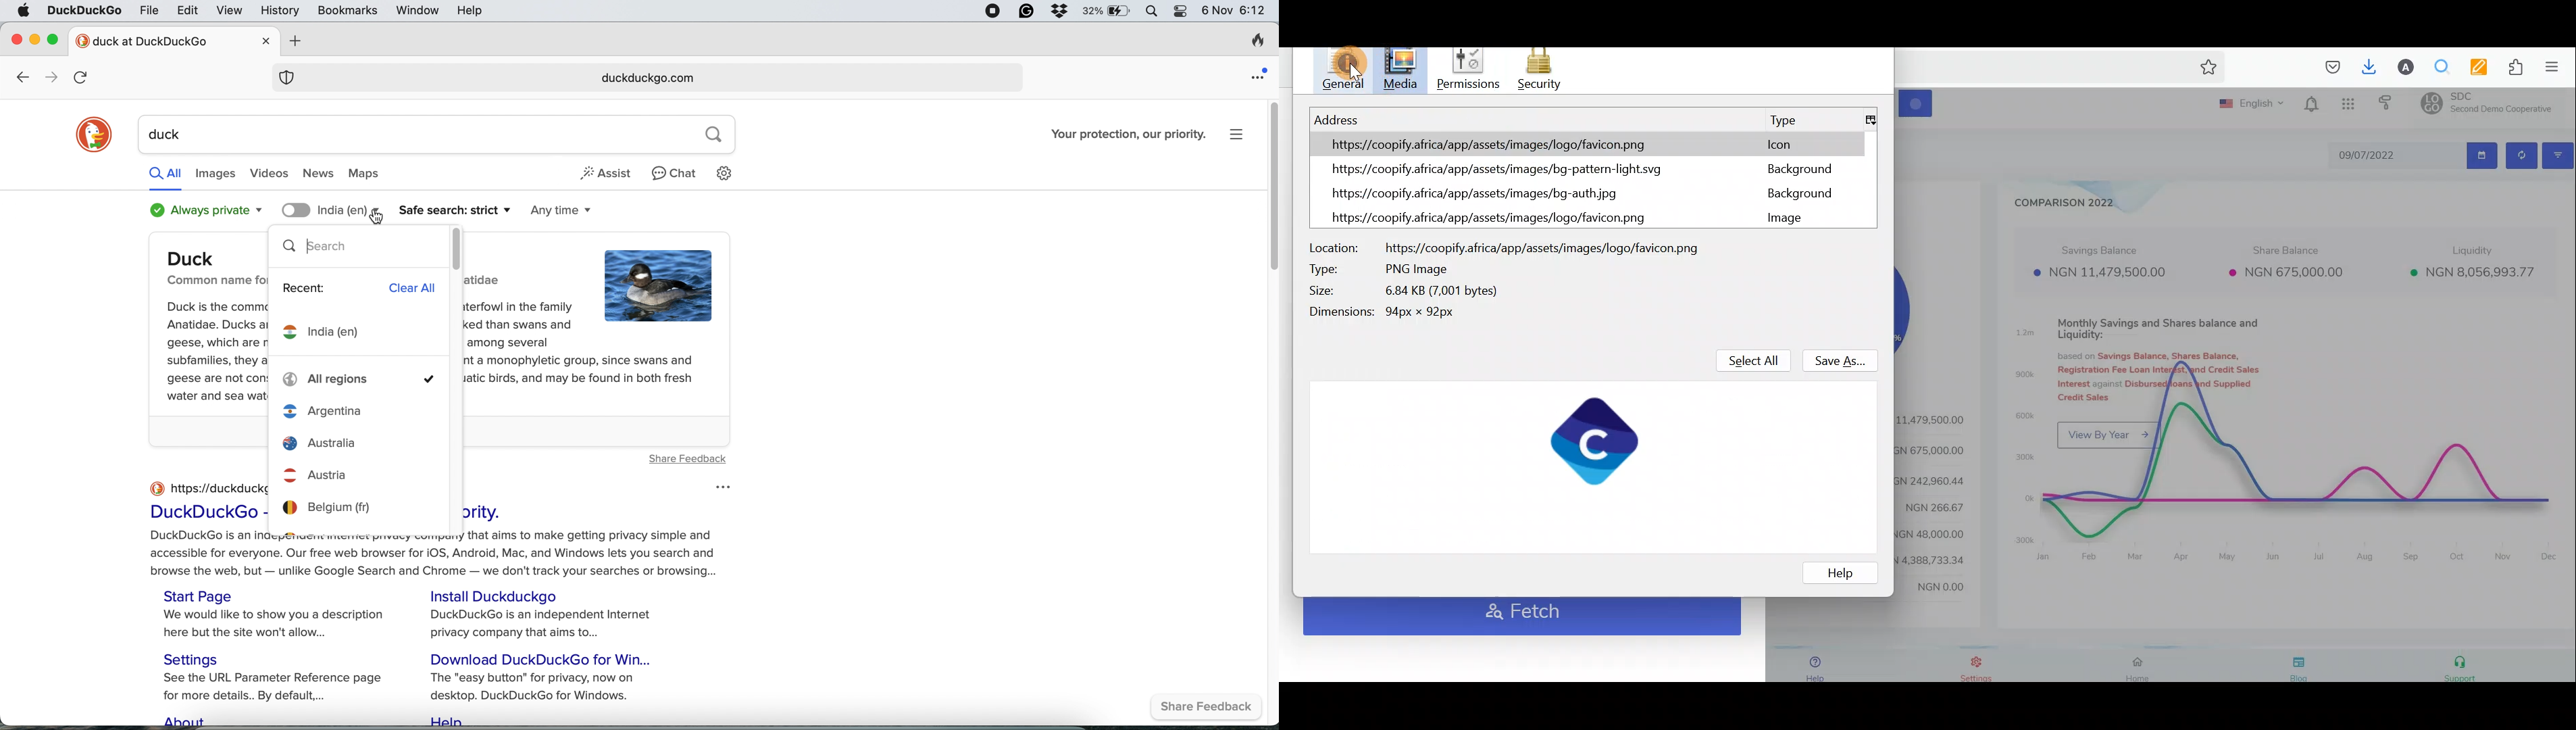  I want to click on window, so click(420, 11).